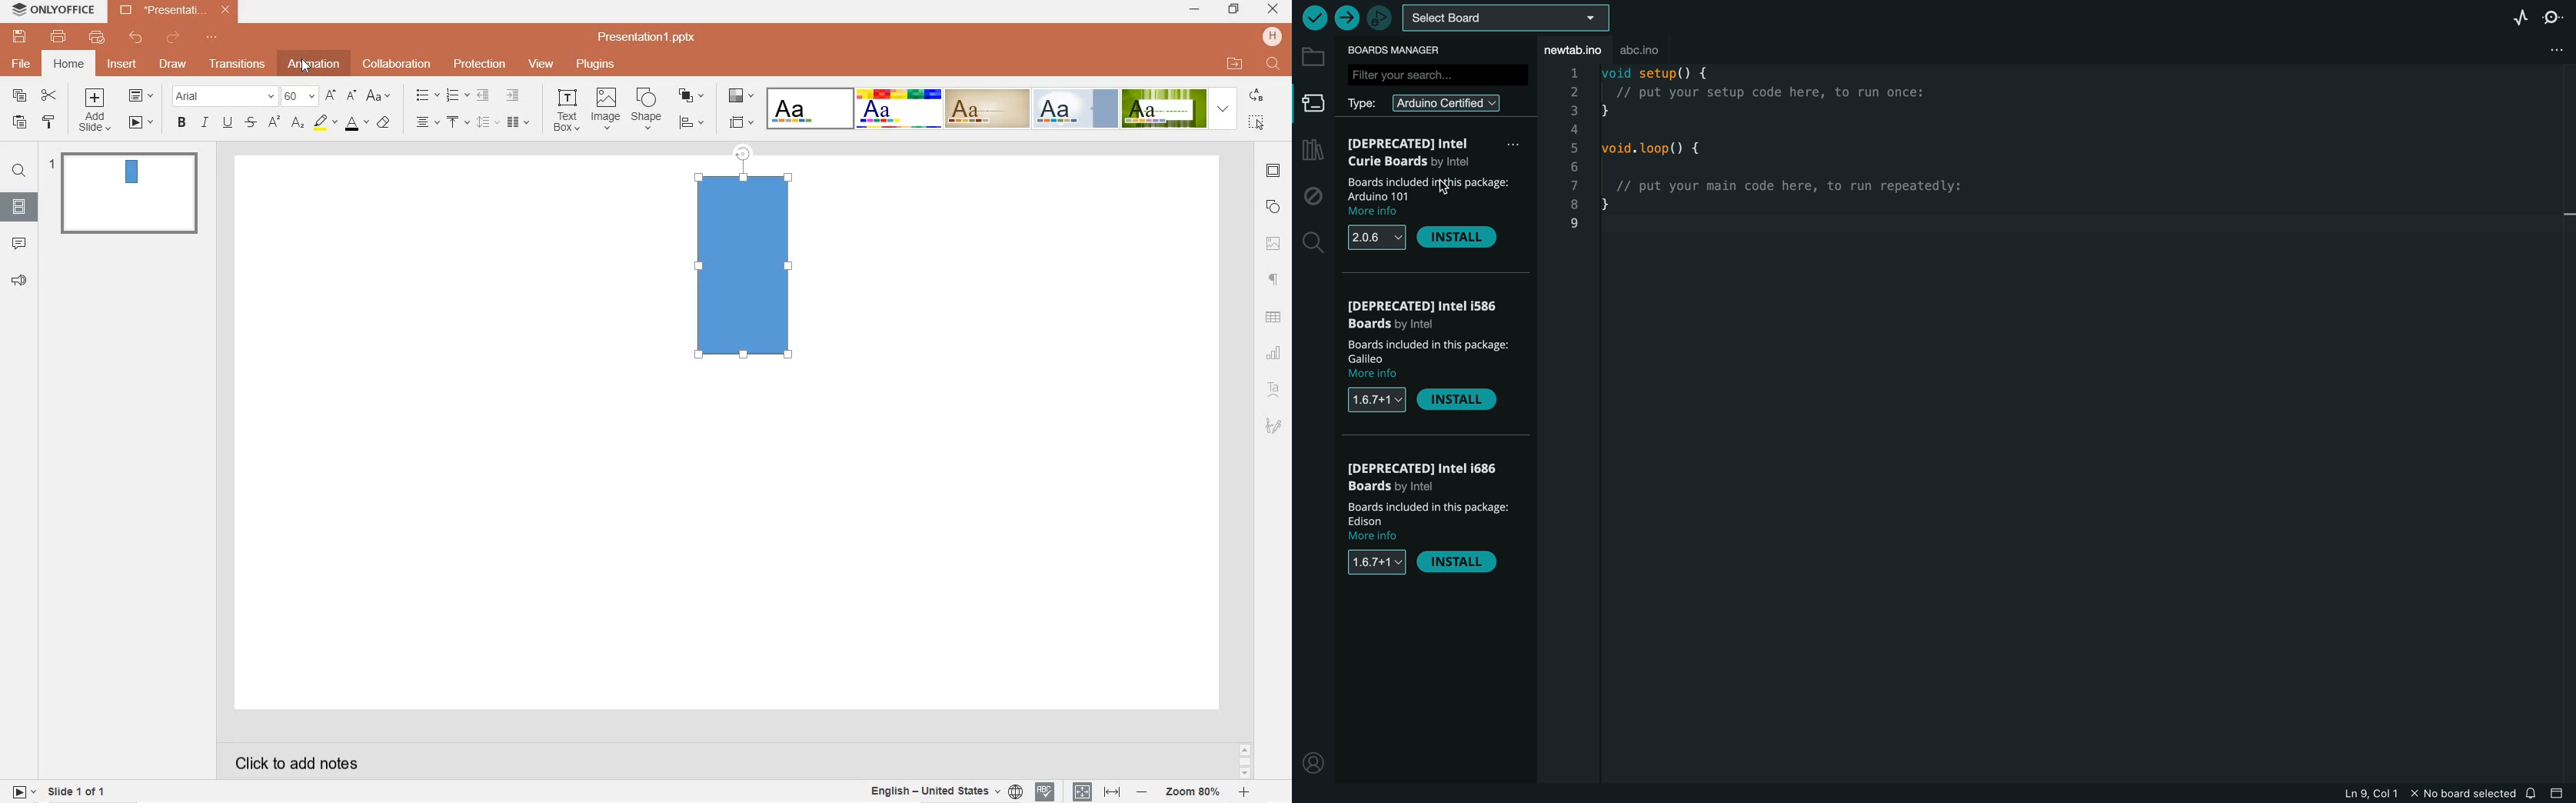 The width and height of the screenshot is (2576, 812). I want to click on decrease indent, so click(481, 96).